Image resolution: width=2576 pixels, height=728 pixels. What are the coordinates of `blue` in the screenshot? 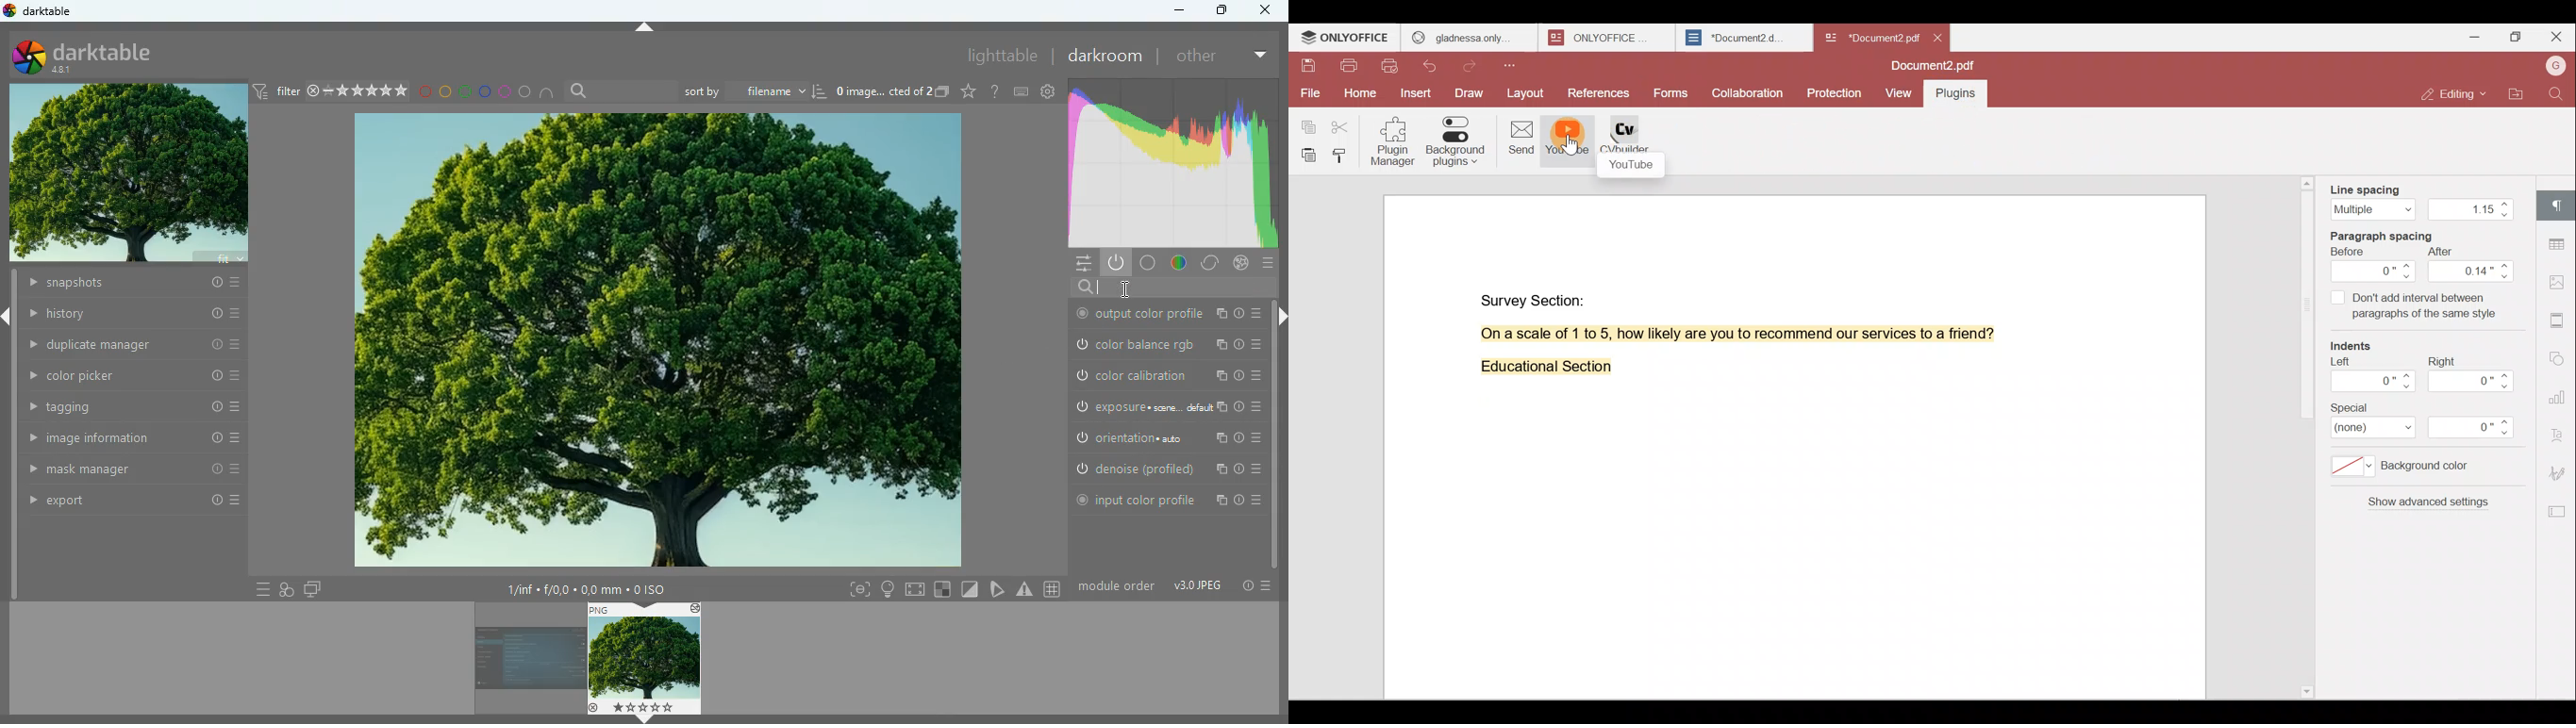 It's located at (488, 93).